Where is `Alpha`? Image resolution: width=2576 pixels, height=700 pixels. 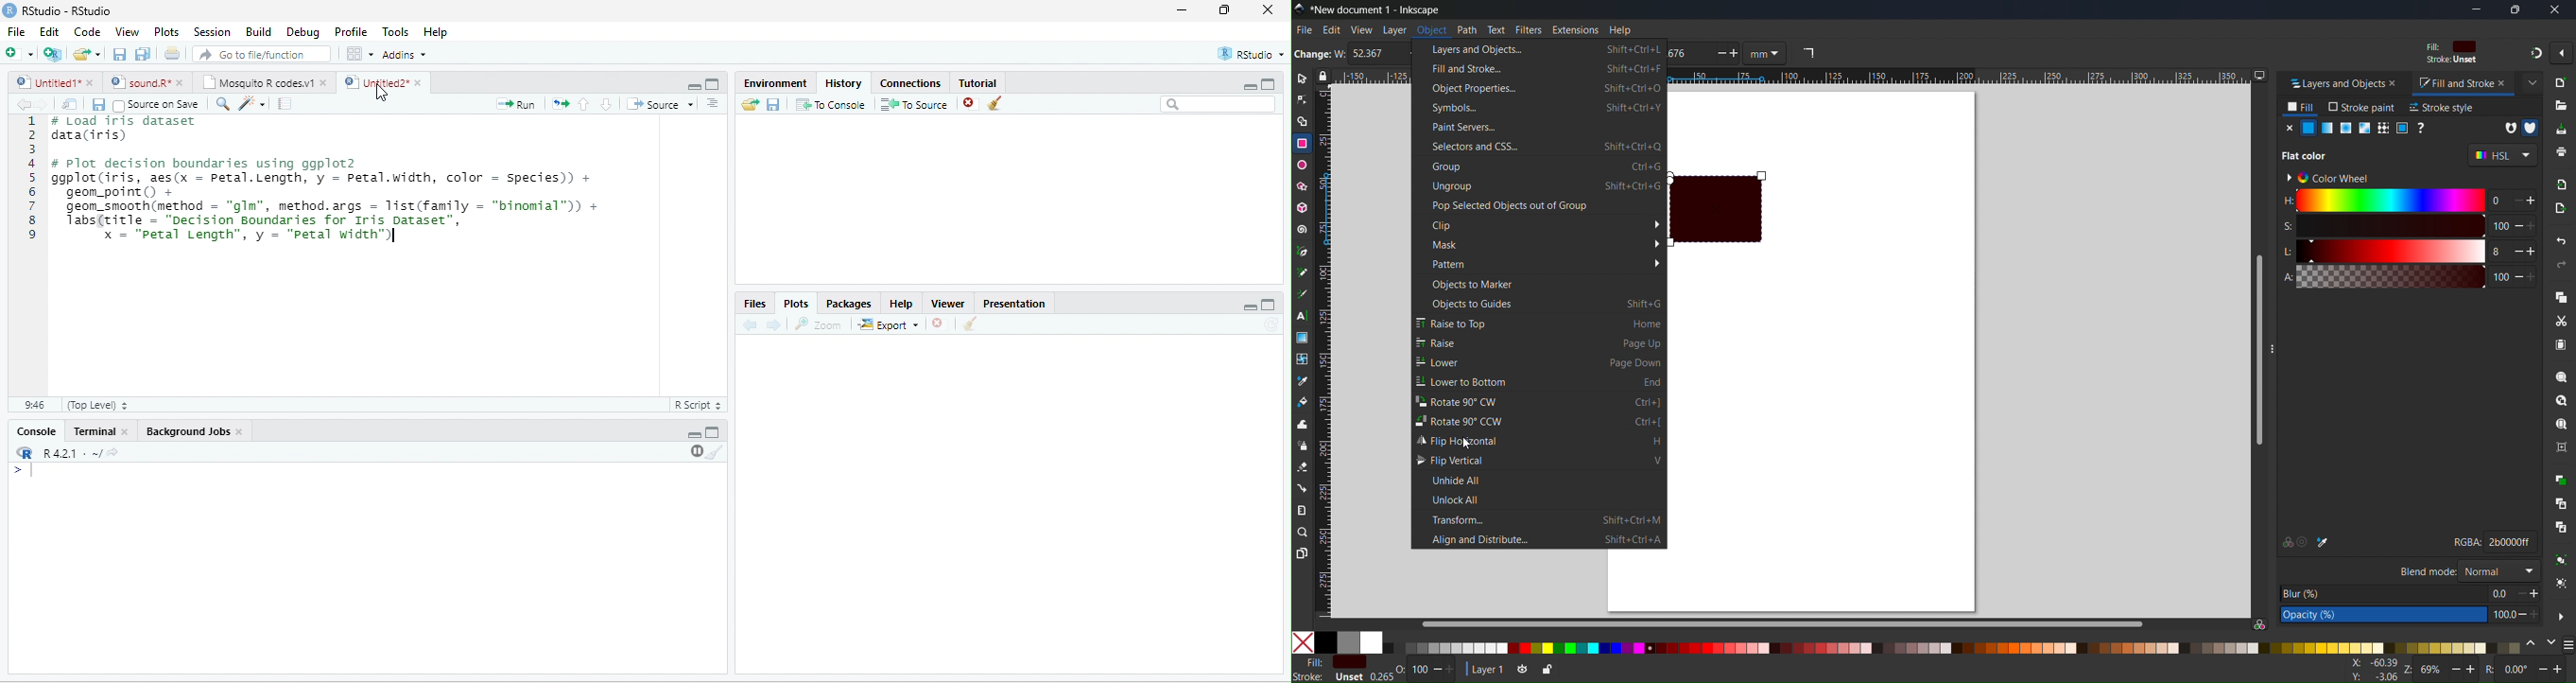 Alpha is located at coordinates (2381, 277).